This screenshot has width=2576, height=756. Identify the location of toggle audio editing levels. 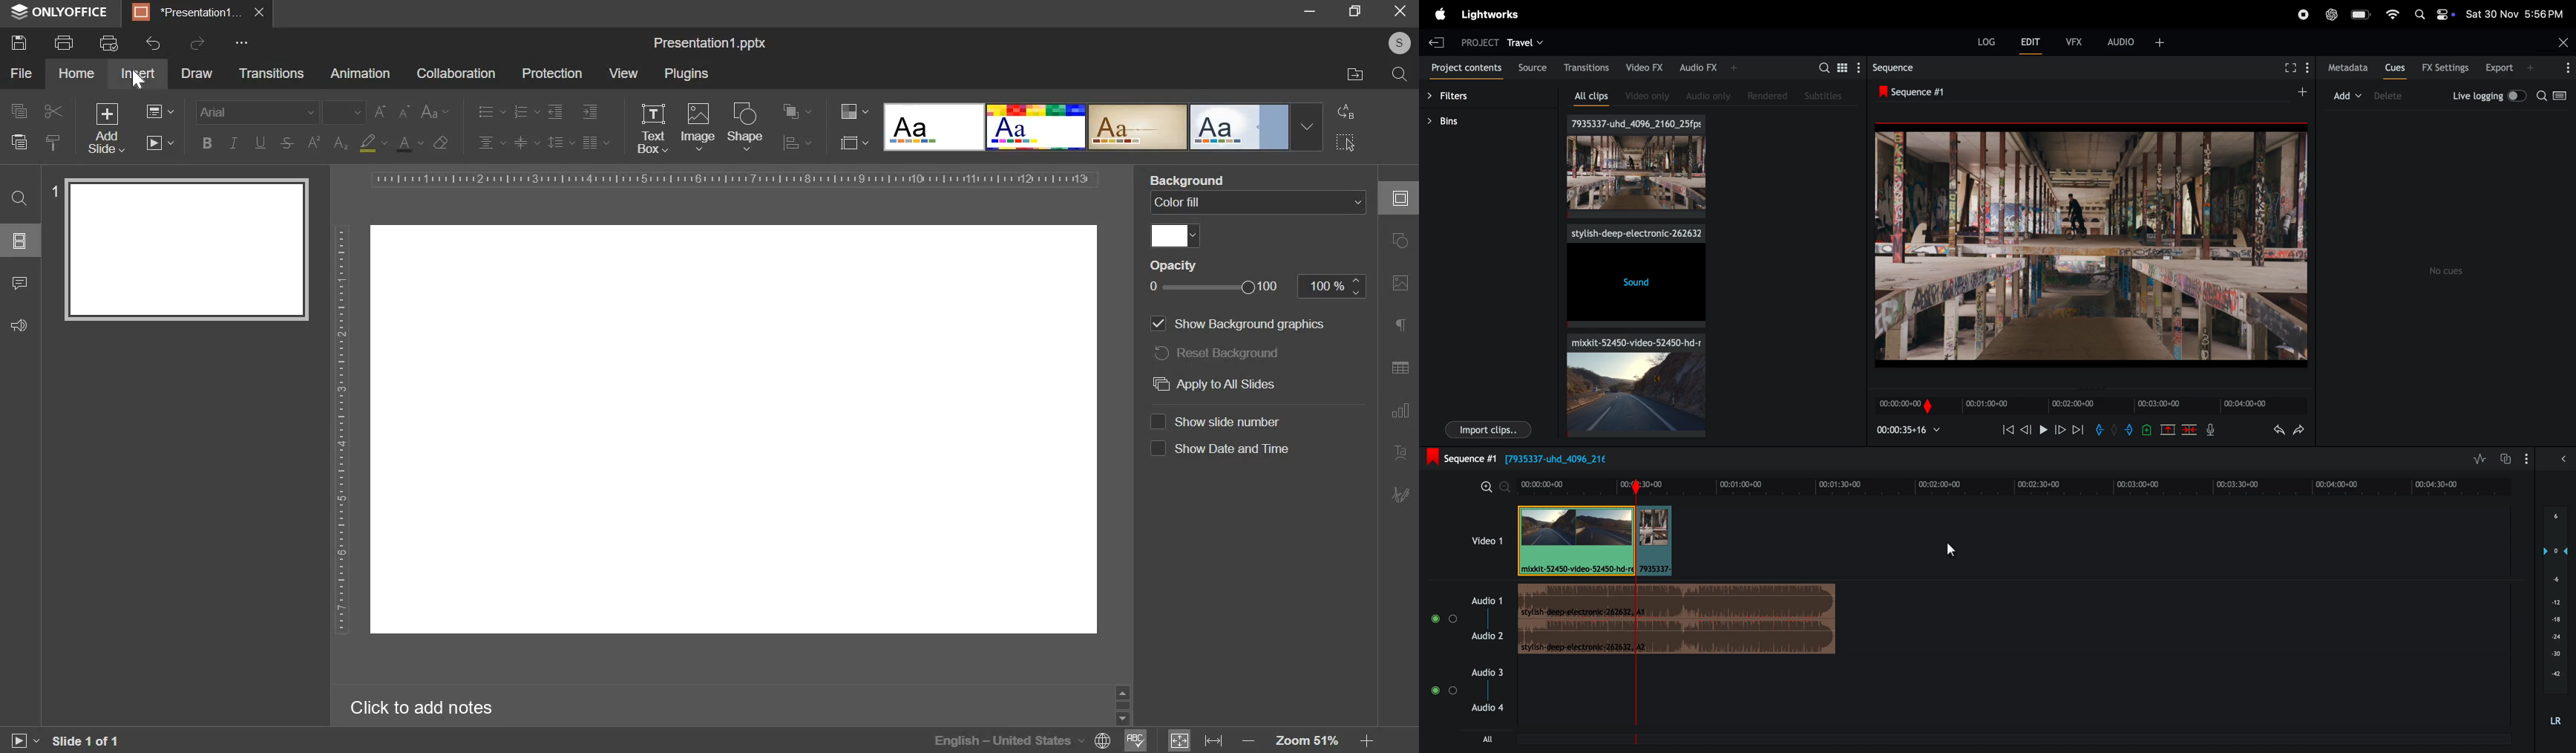
(2477, 458).